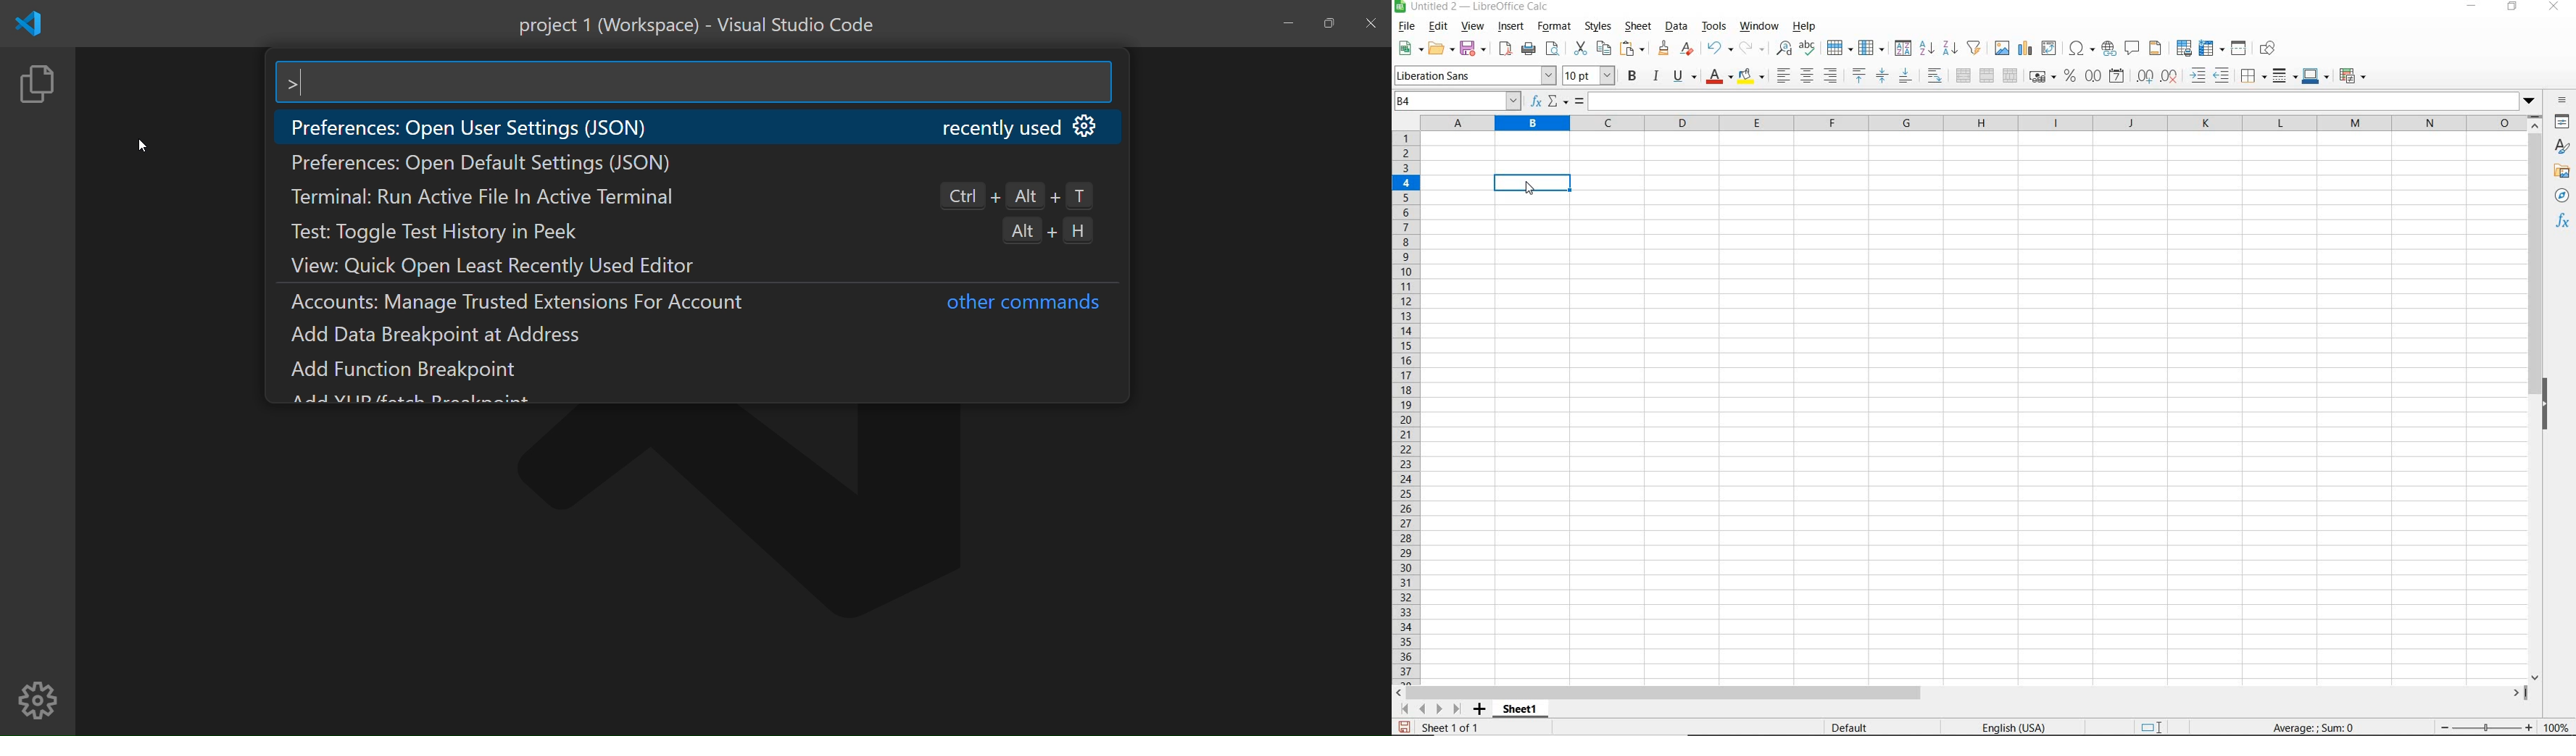  What do you see at coordinates (2564, 123) in the screenshot?
I see `properties` at bounding box center [2564, 123].